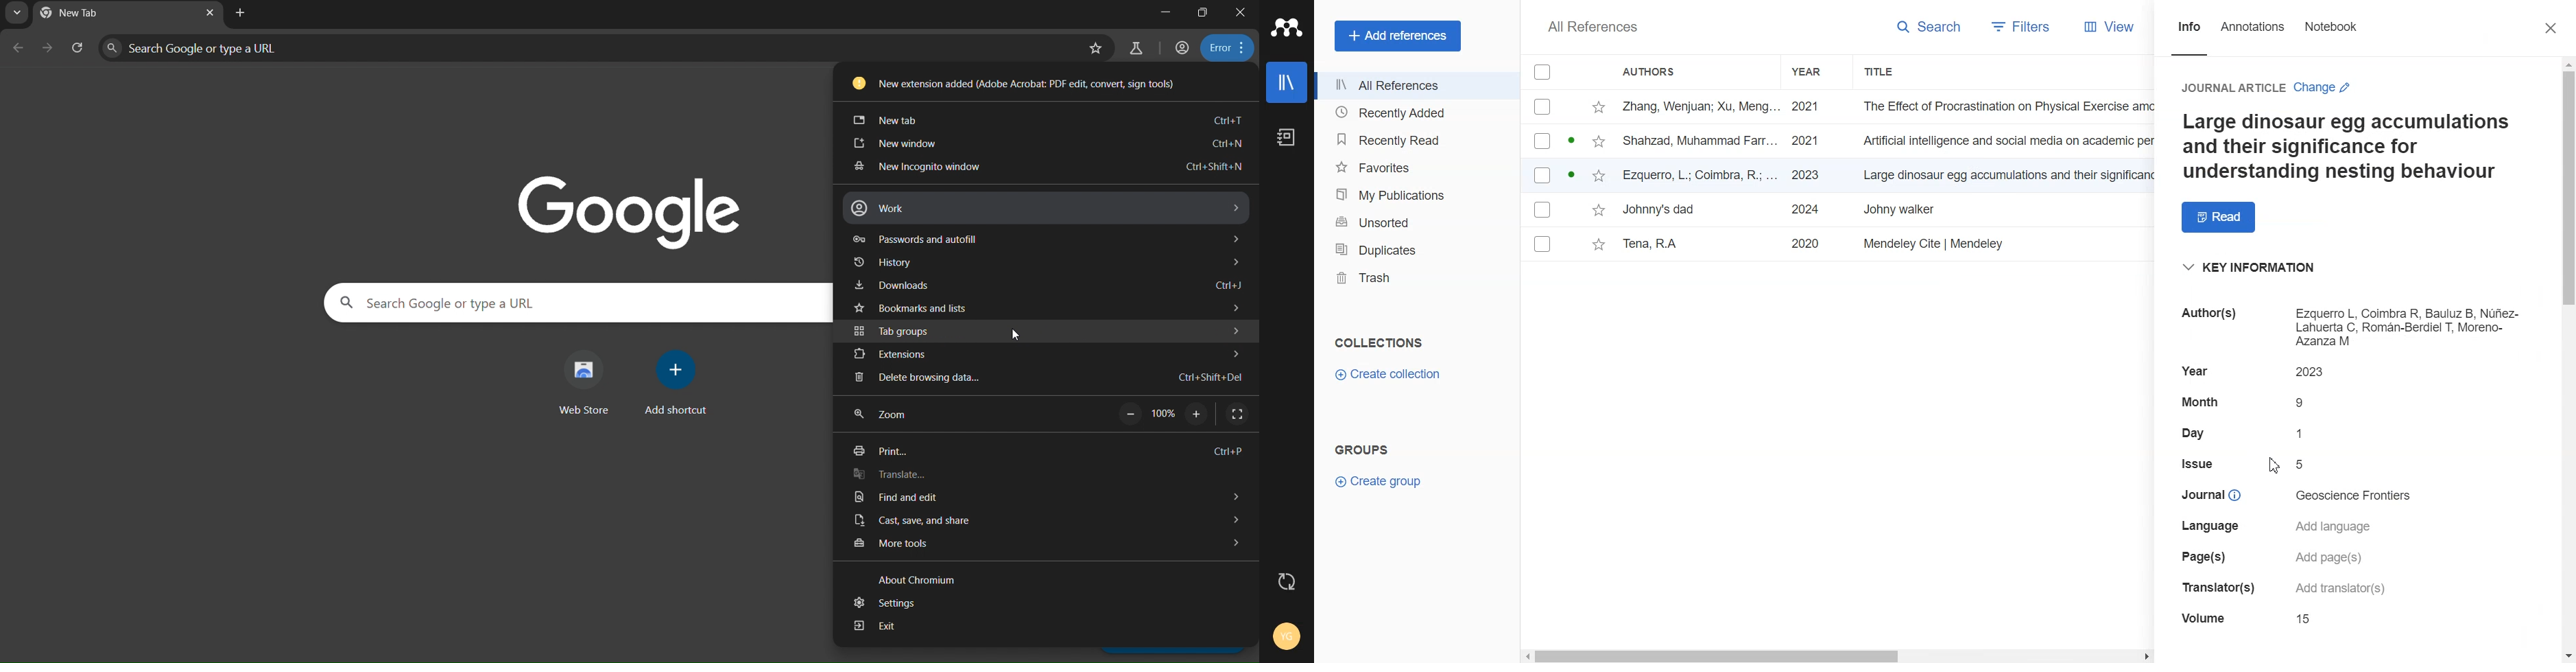 Image resolution: width=2576 pixels, height=672 pixels. Describe the element at coordinates (1050, 499) in the screenshot. I see `find and edit` at that location.